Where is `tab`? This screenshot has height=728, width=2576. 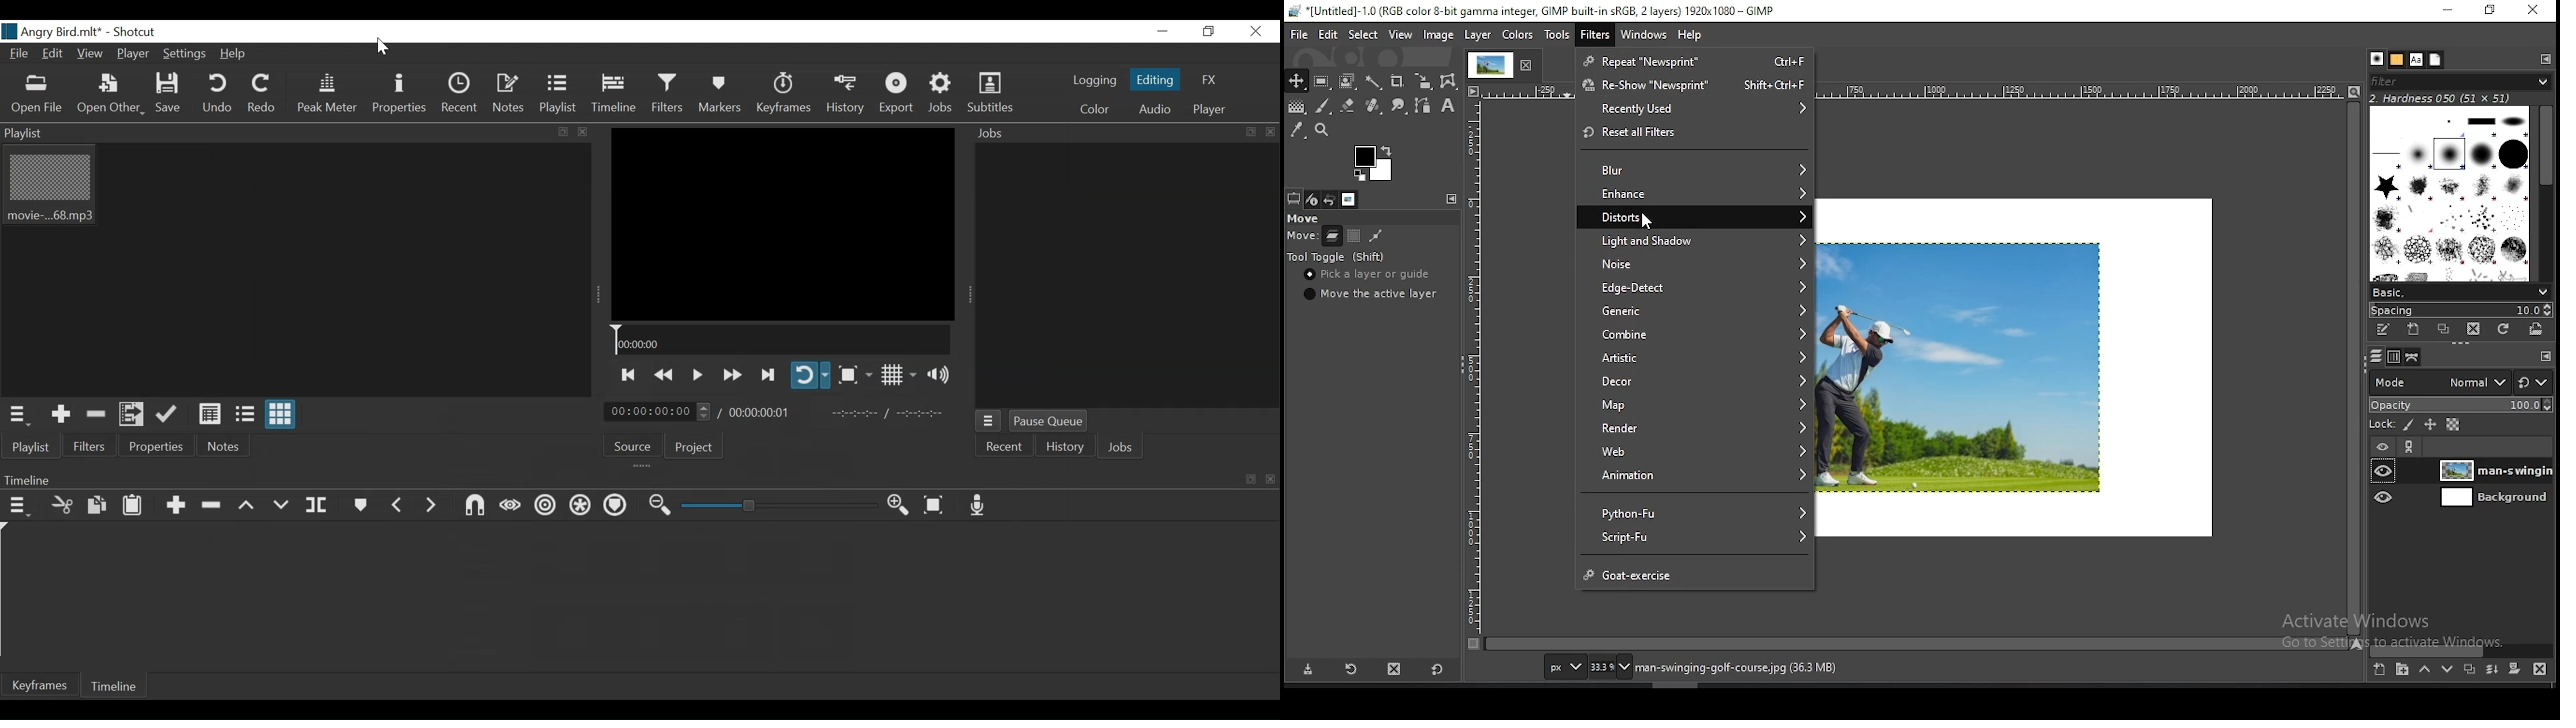
tab is located at coordinates (1505, 66).